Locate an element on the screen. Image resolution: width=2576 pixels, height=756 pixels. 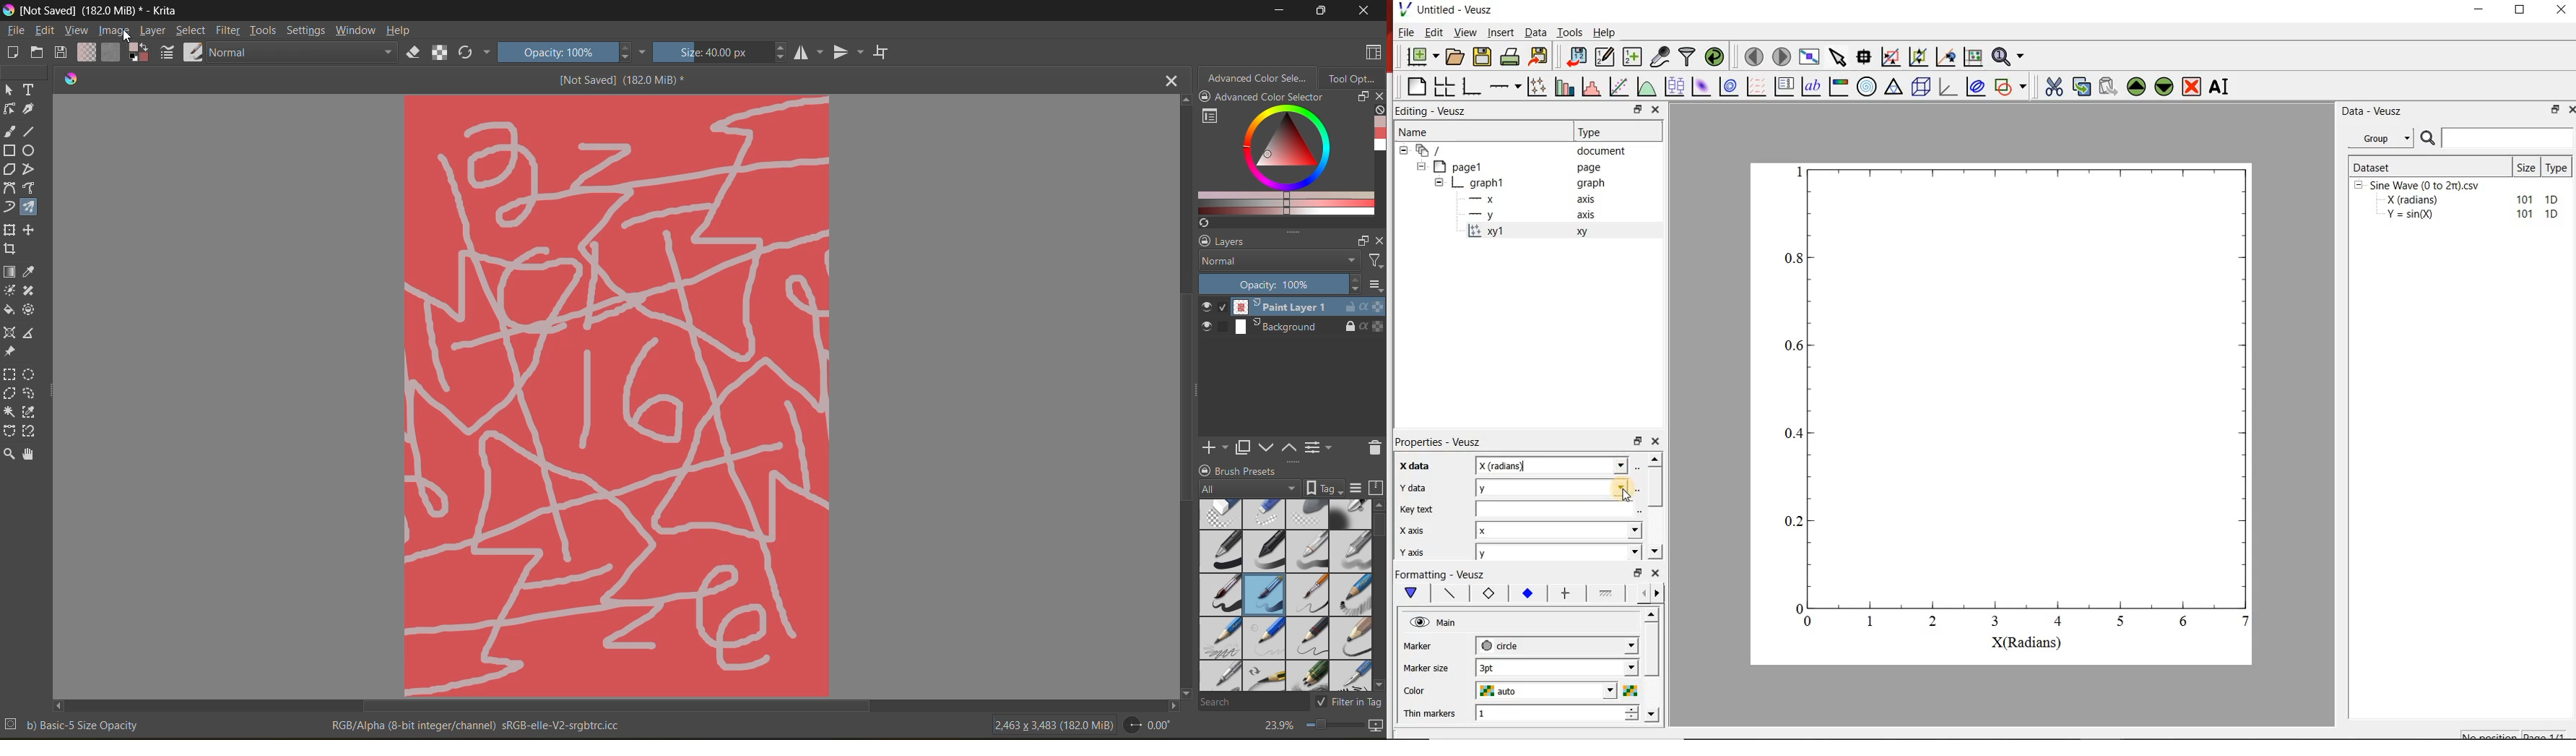
open is located at coordinates (39, 53).